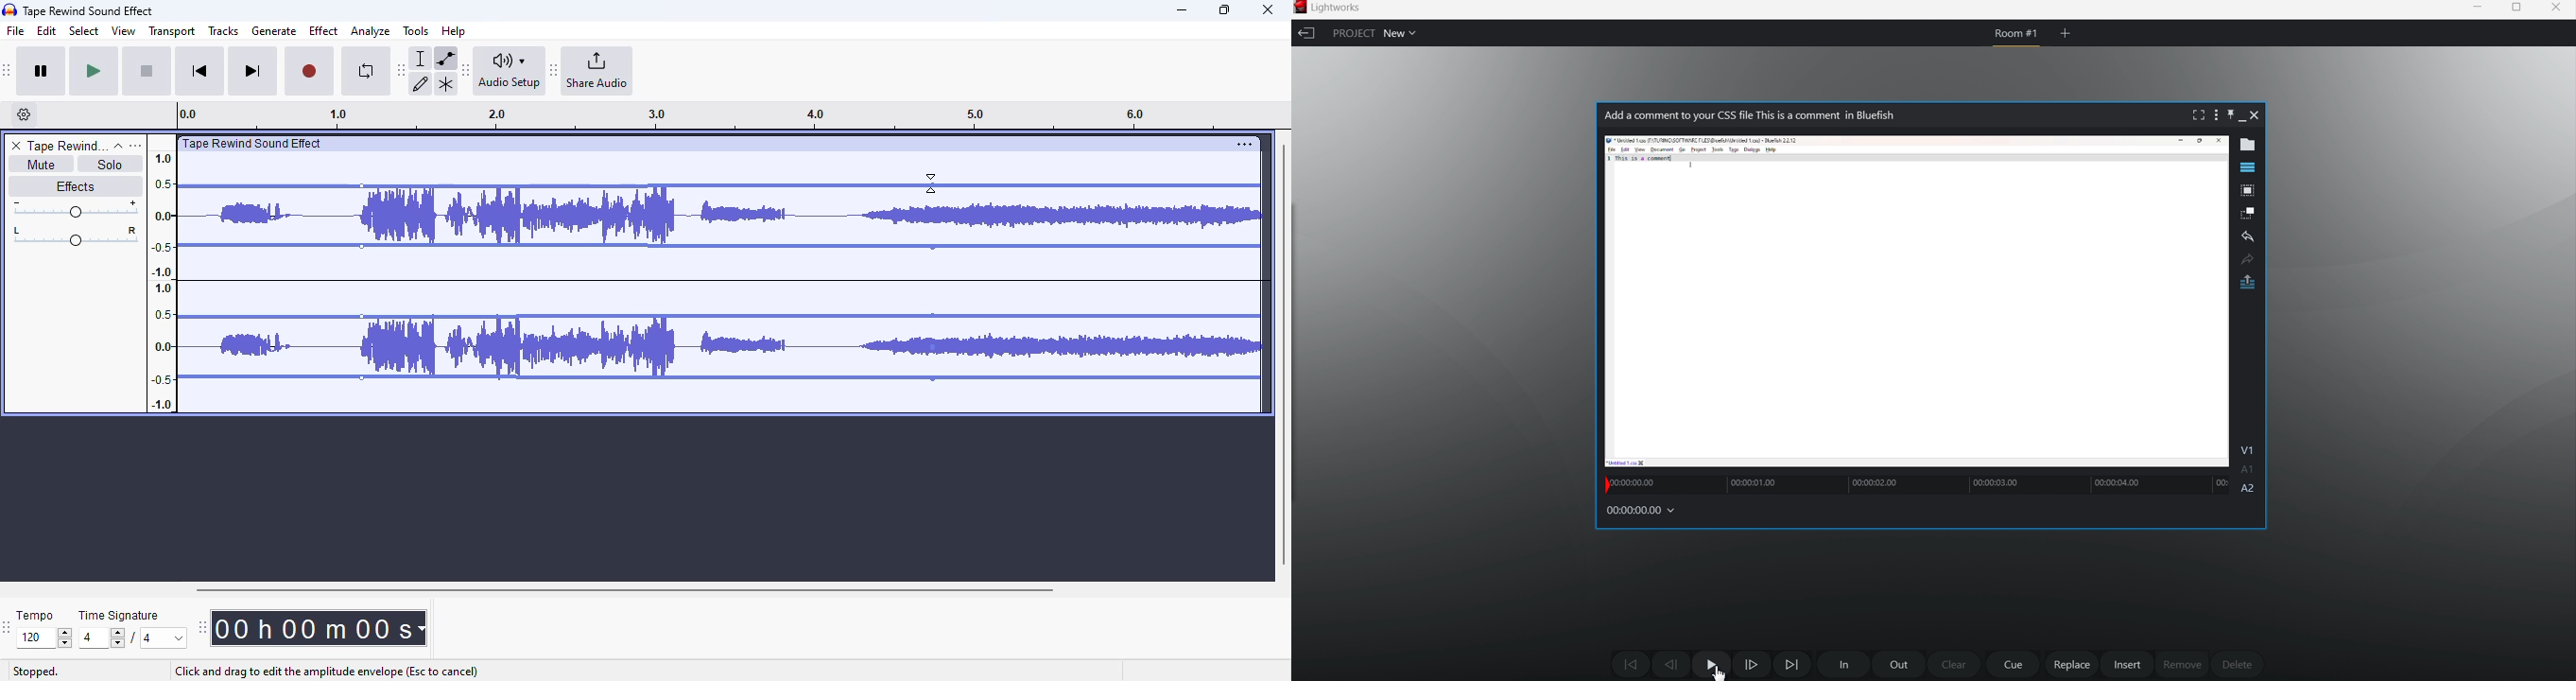  I want to click on enable looping, so click(365, 71).